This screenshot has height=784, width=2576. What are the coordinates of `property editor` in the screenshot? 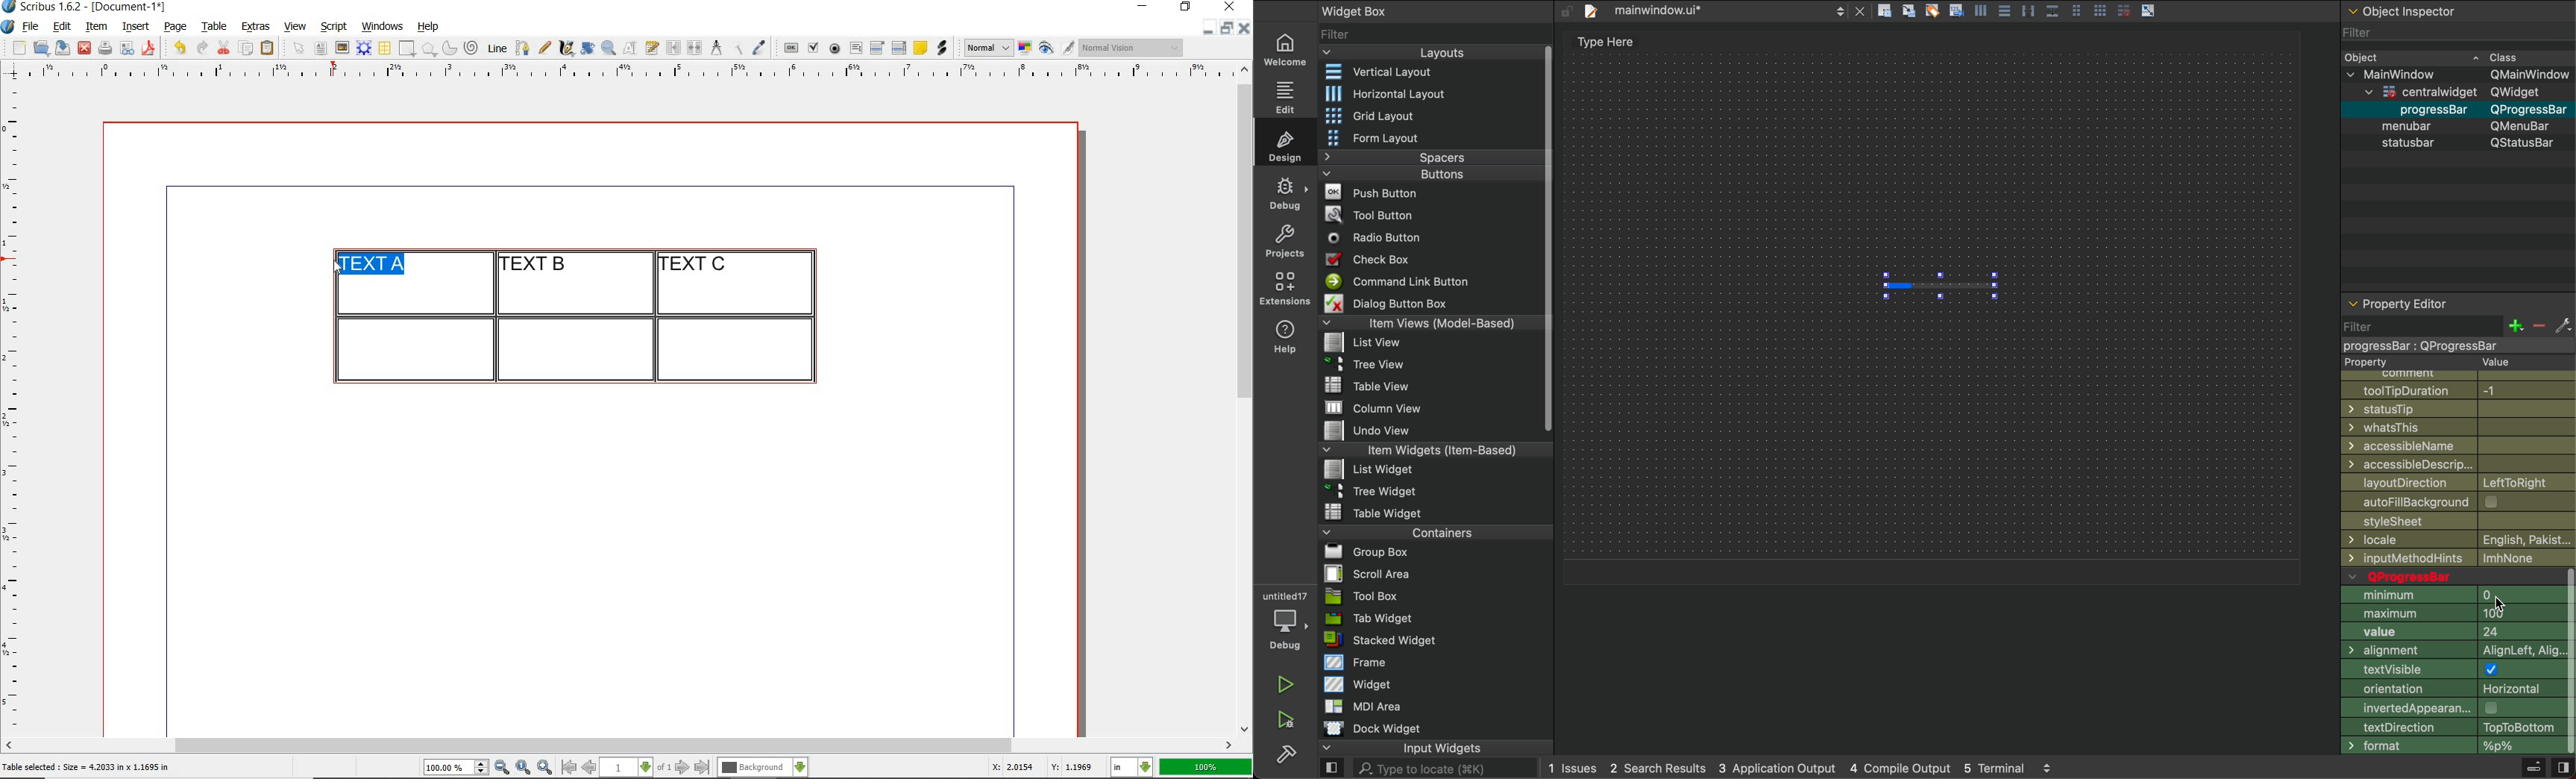 It's located at (2402, 299).